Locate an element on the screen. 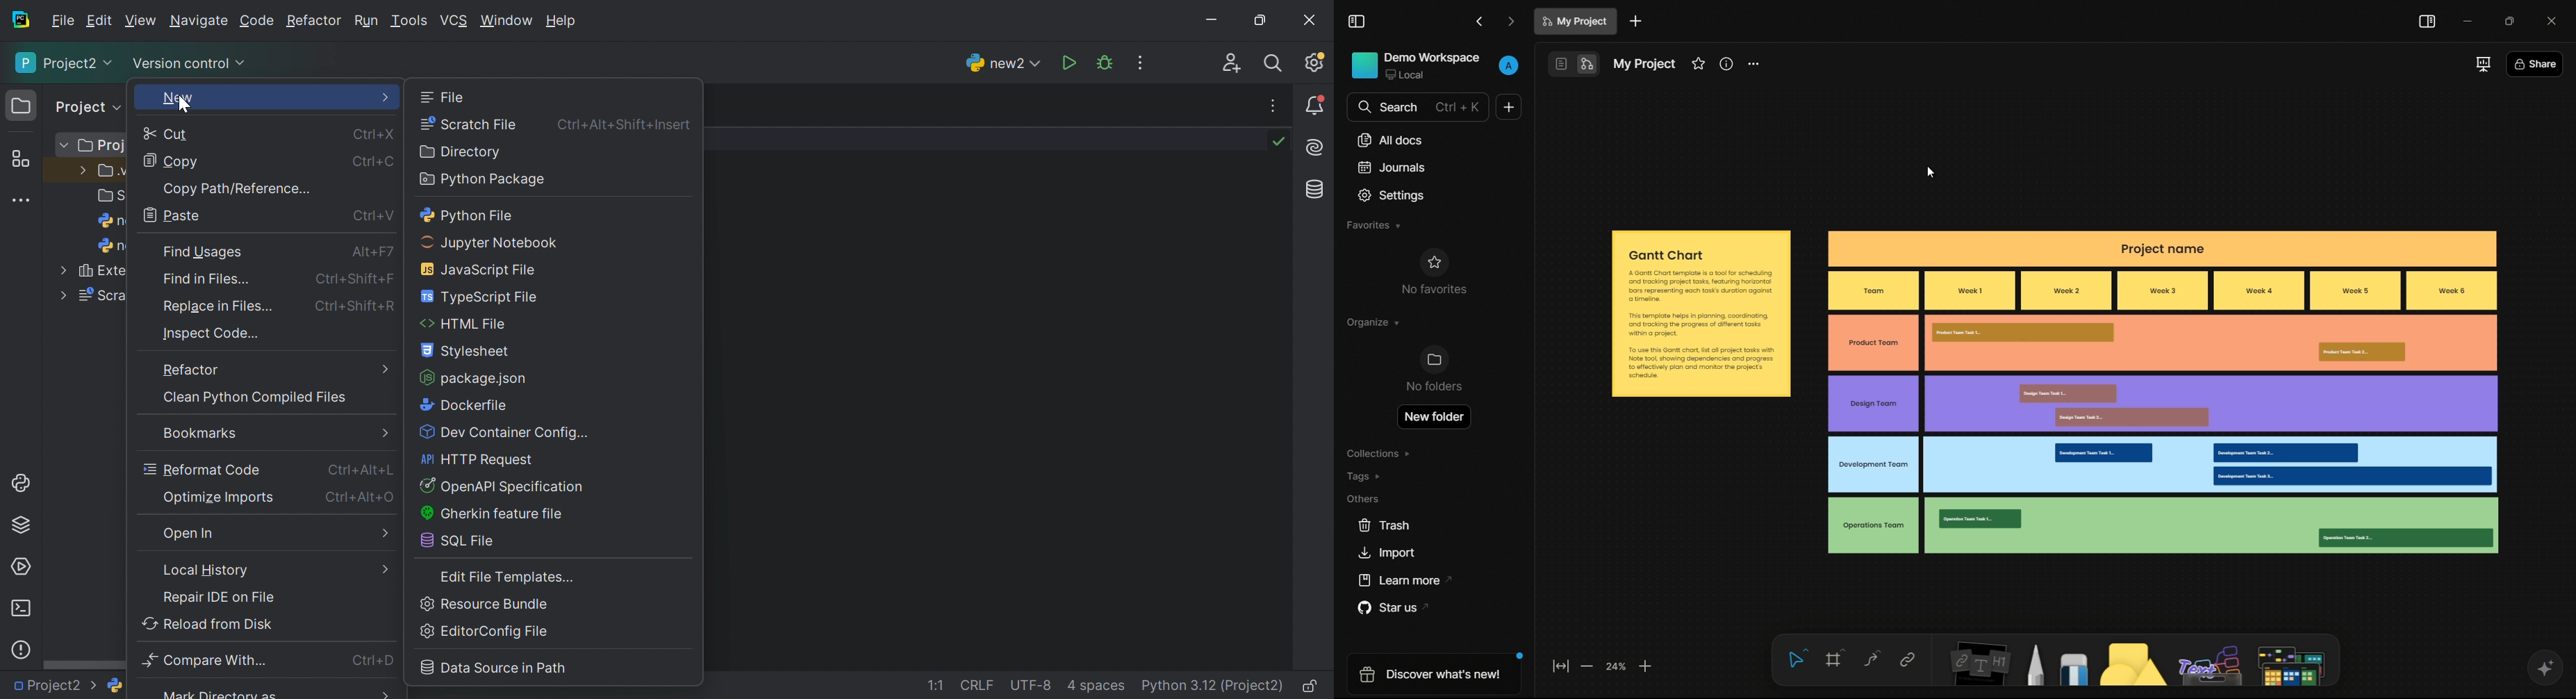 The height and width of the screenshot is (700, 2576). Notifications is located at coordinates (1317, 105).